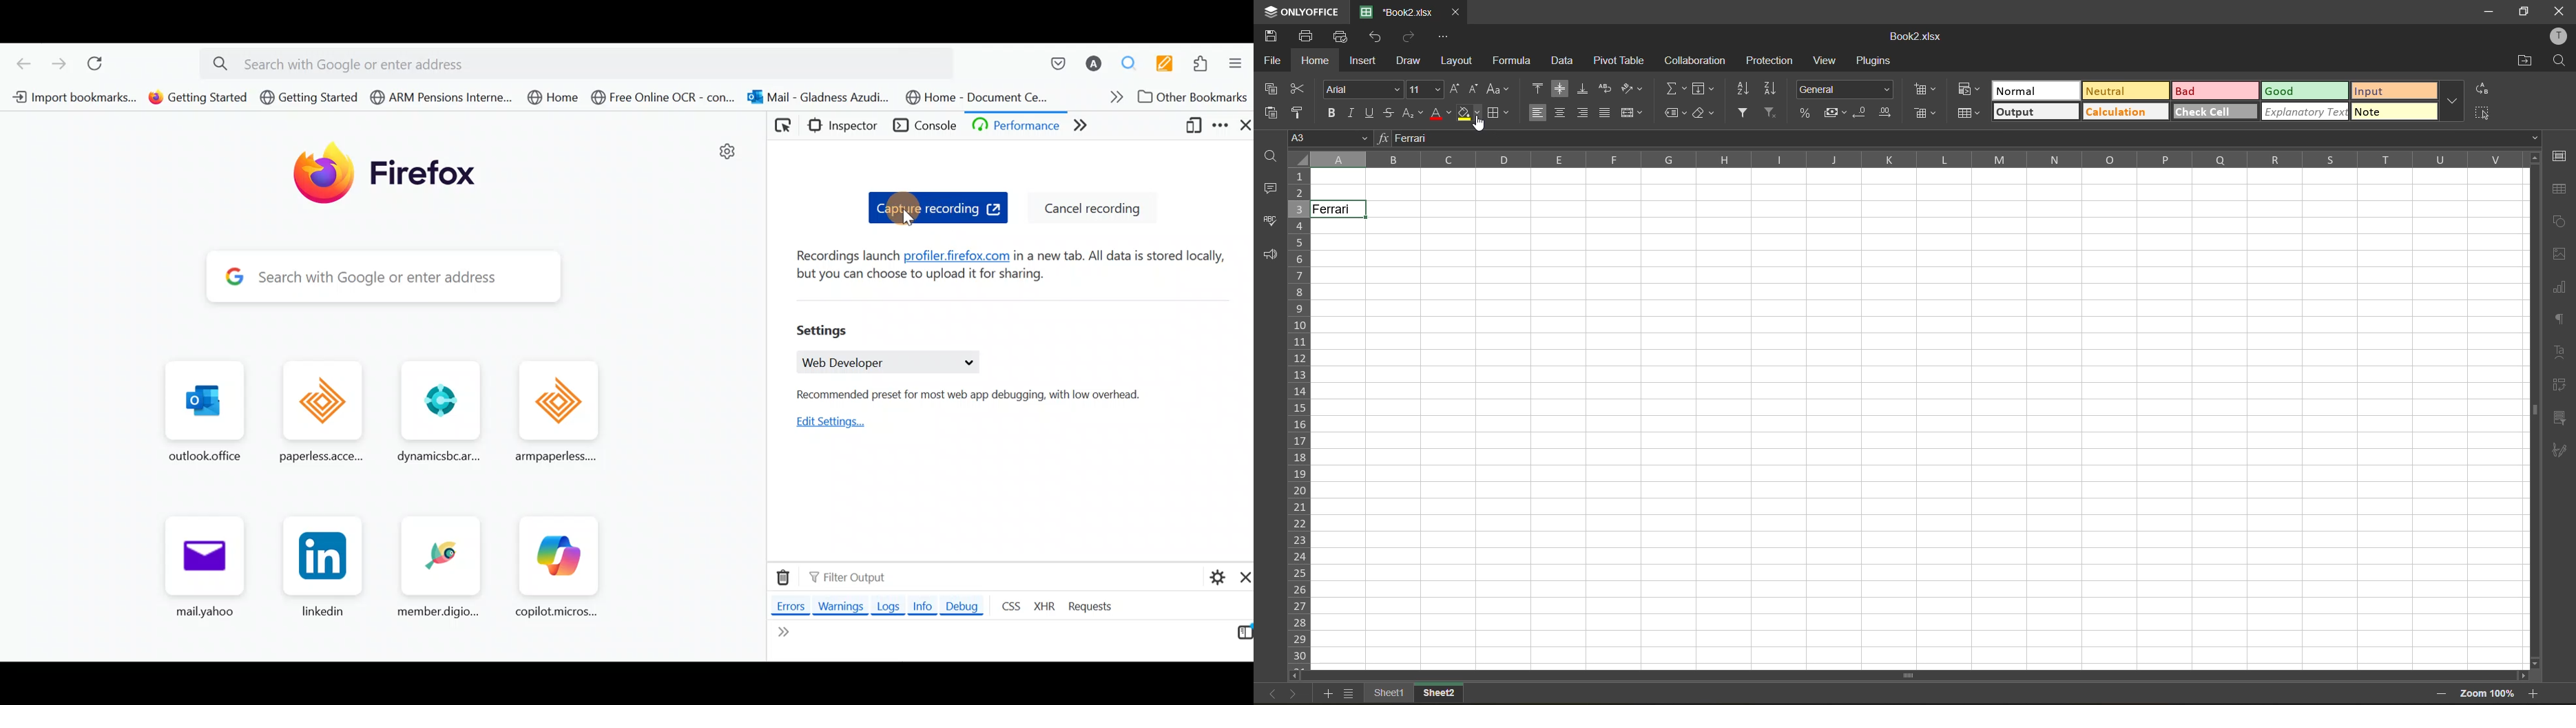 The width and height of the screenshot is (2576, 728). I want to click on align center, so click(1561, 112).